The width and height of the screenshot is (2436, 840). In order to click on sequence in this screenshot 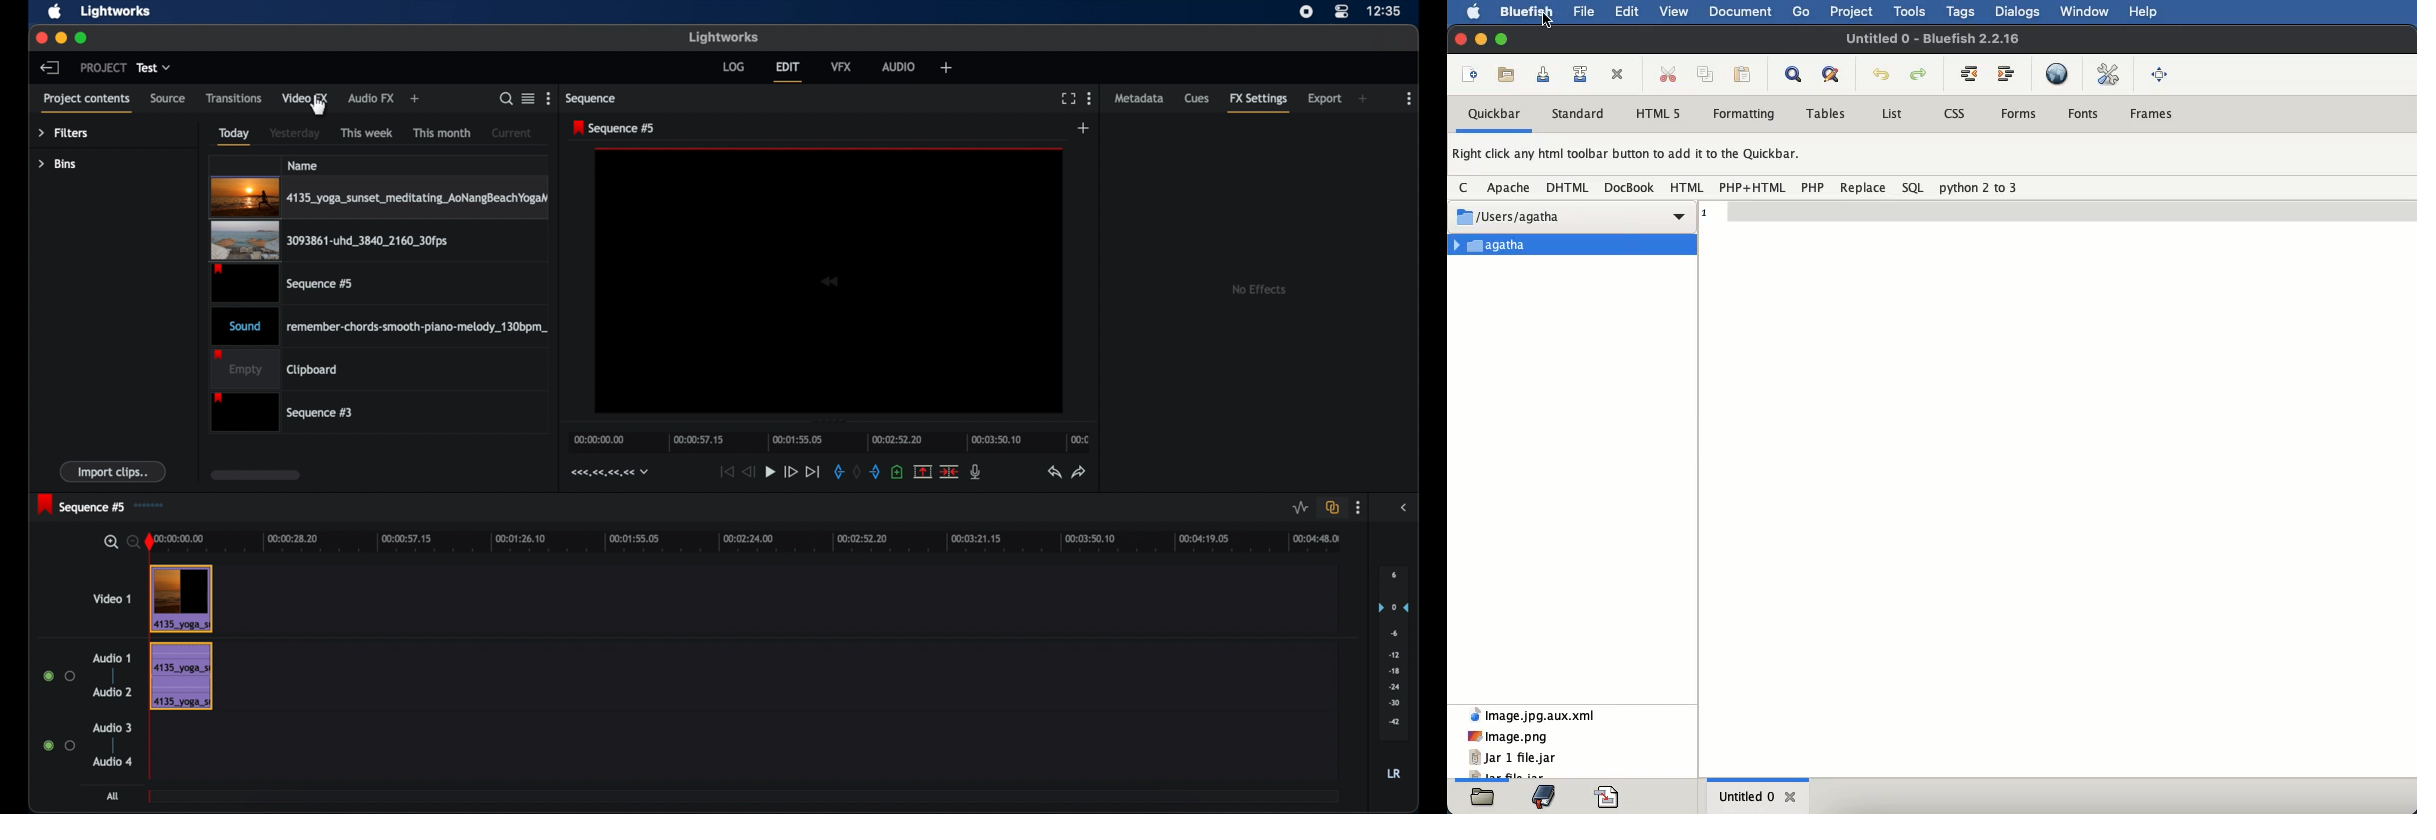, I will do `click(591, 98)`.